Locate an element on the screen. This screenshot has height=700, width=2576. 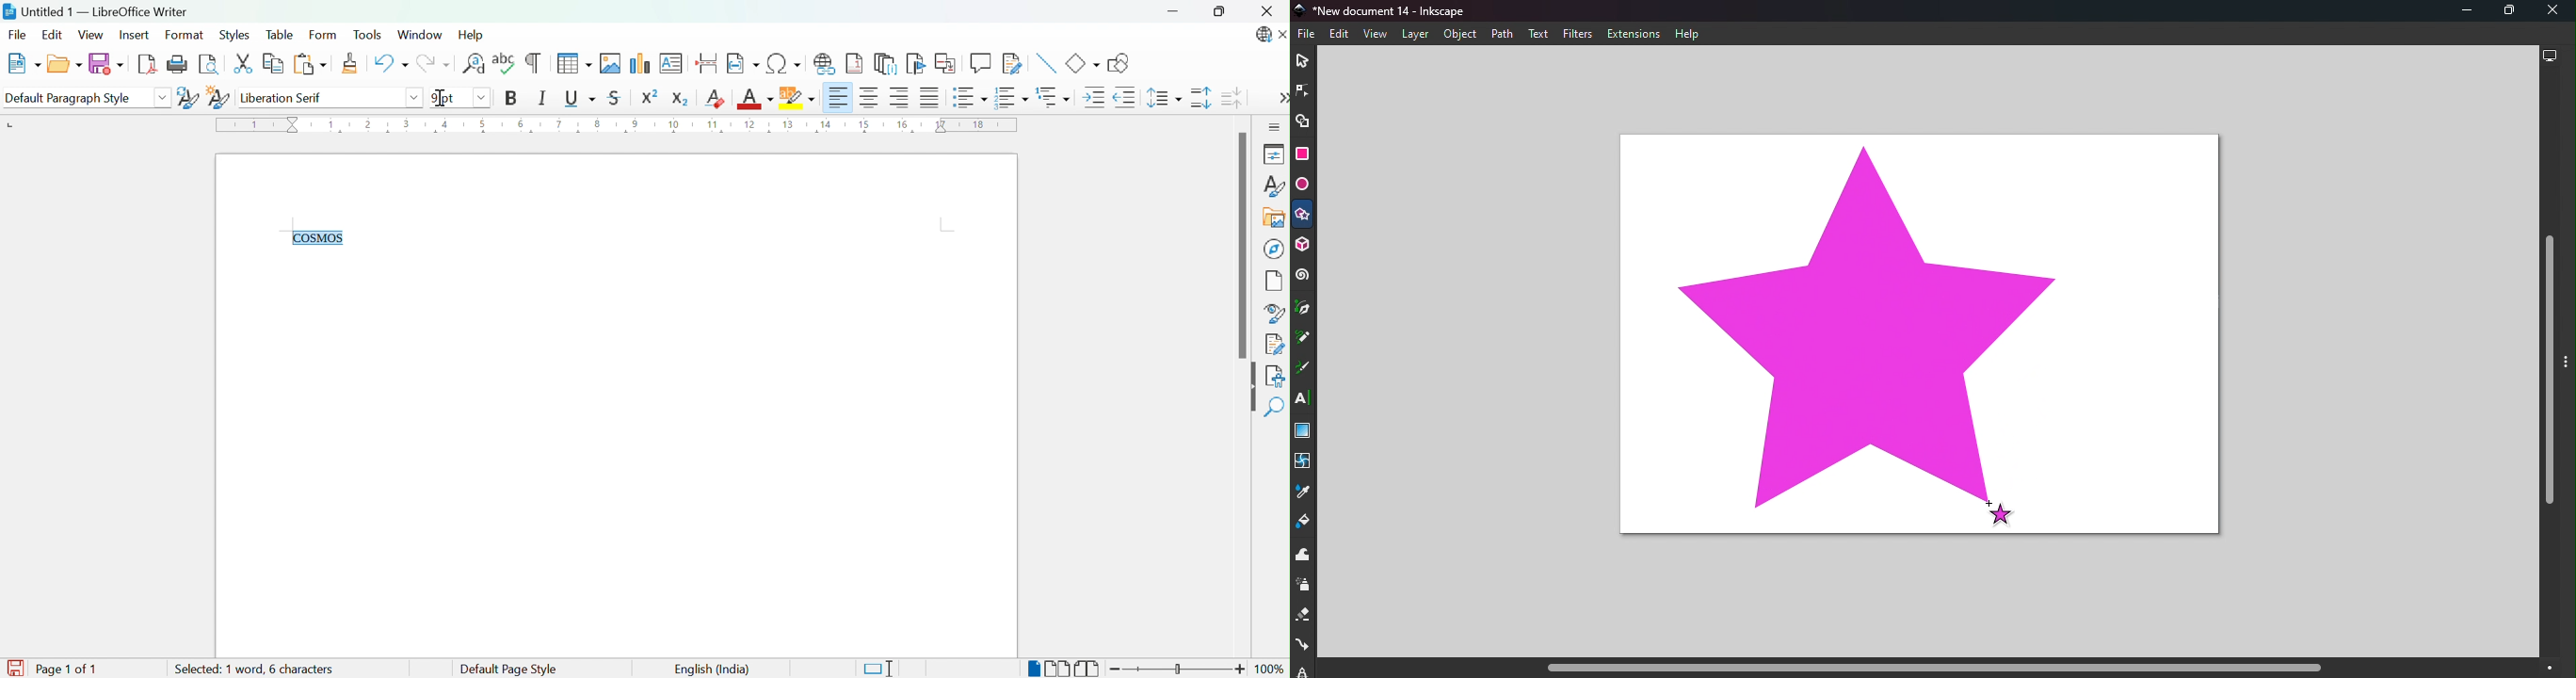
Insert Field is located at coordinates (741, 62).